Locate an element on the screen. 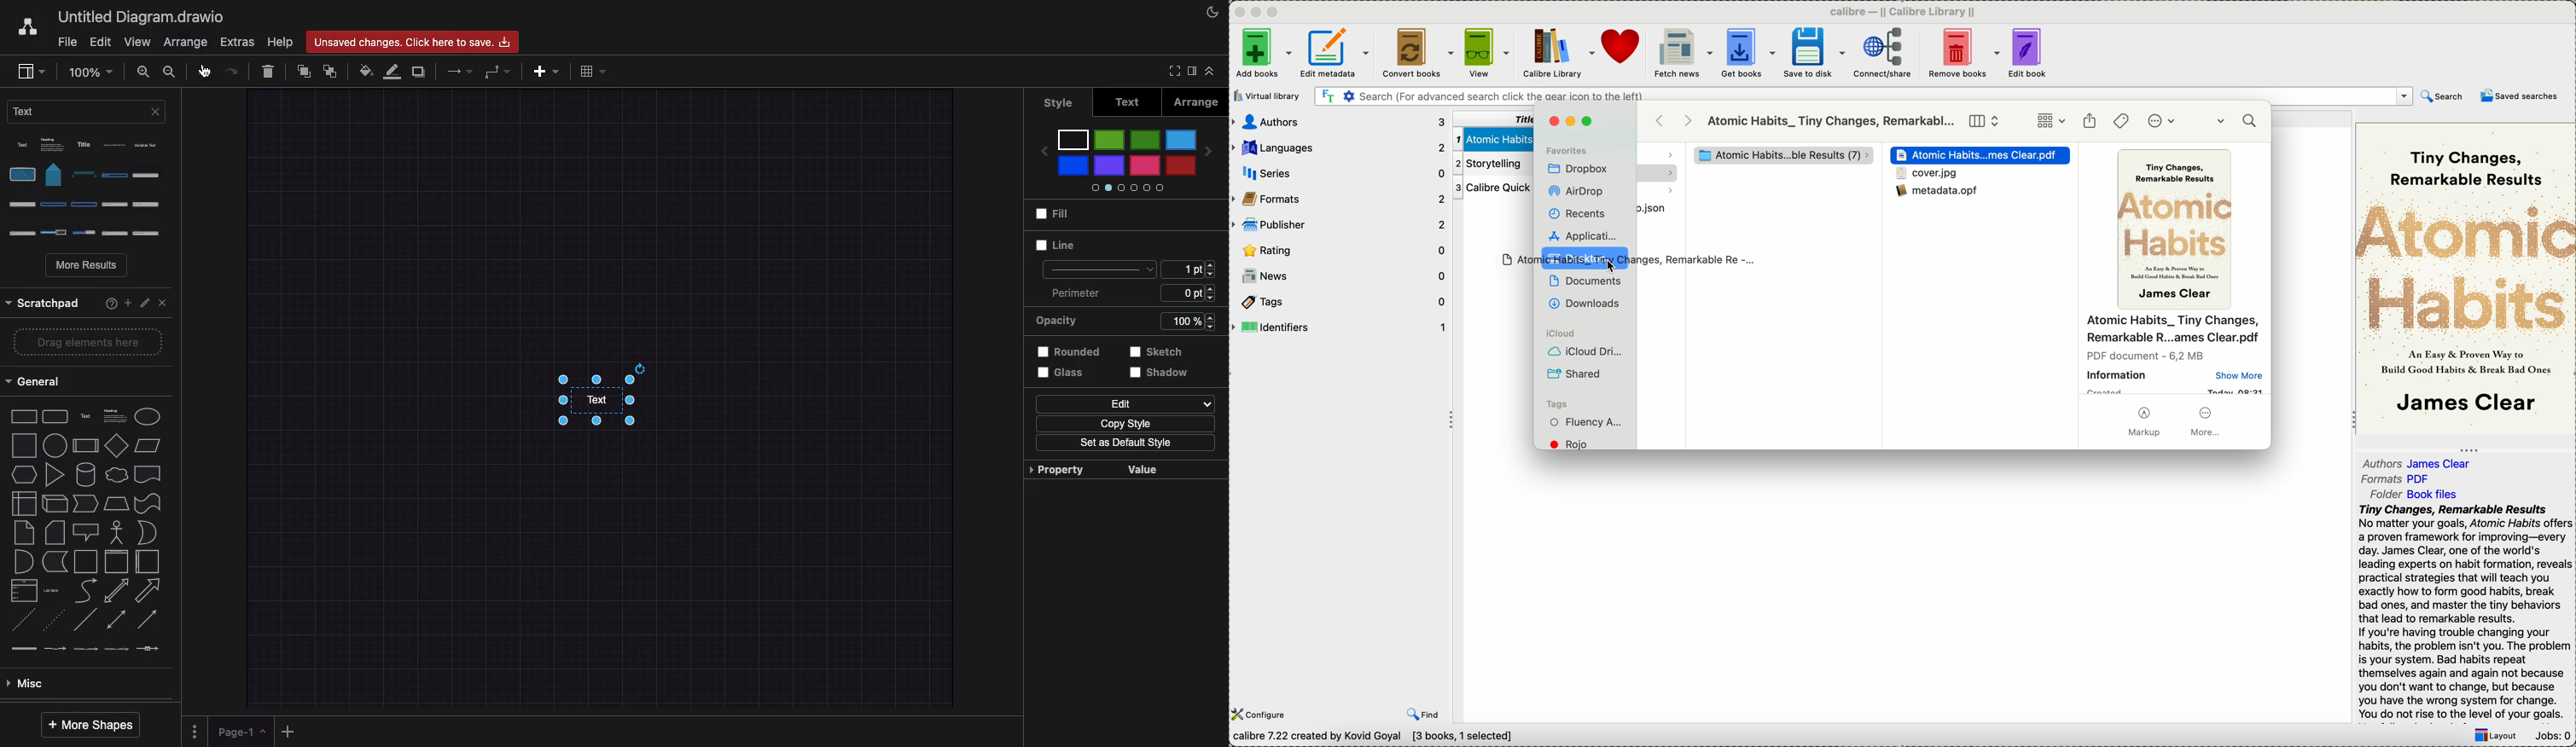  Add is located at coordinates (290, 731).